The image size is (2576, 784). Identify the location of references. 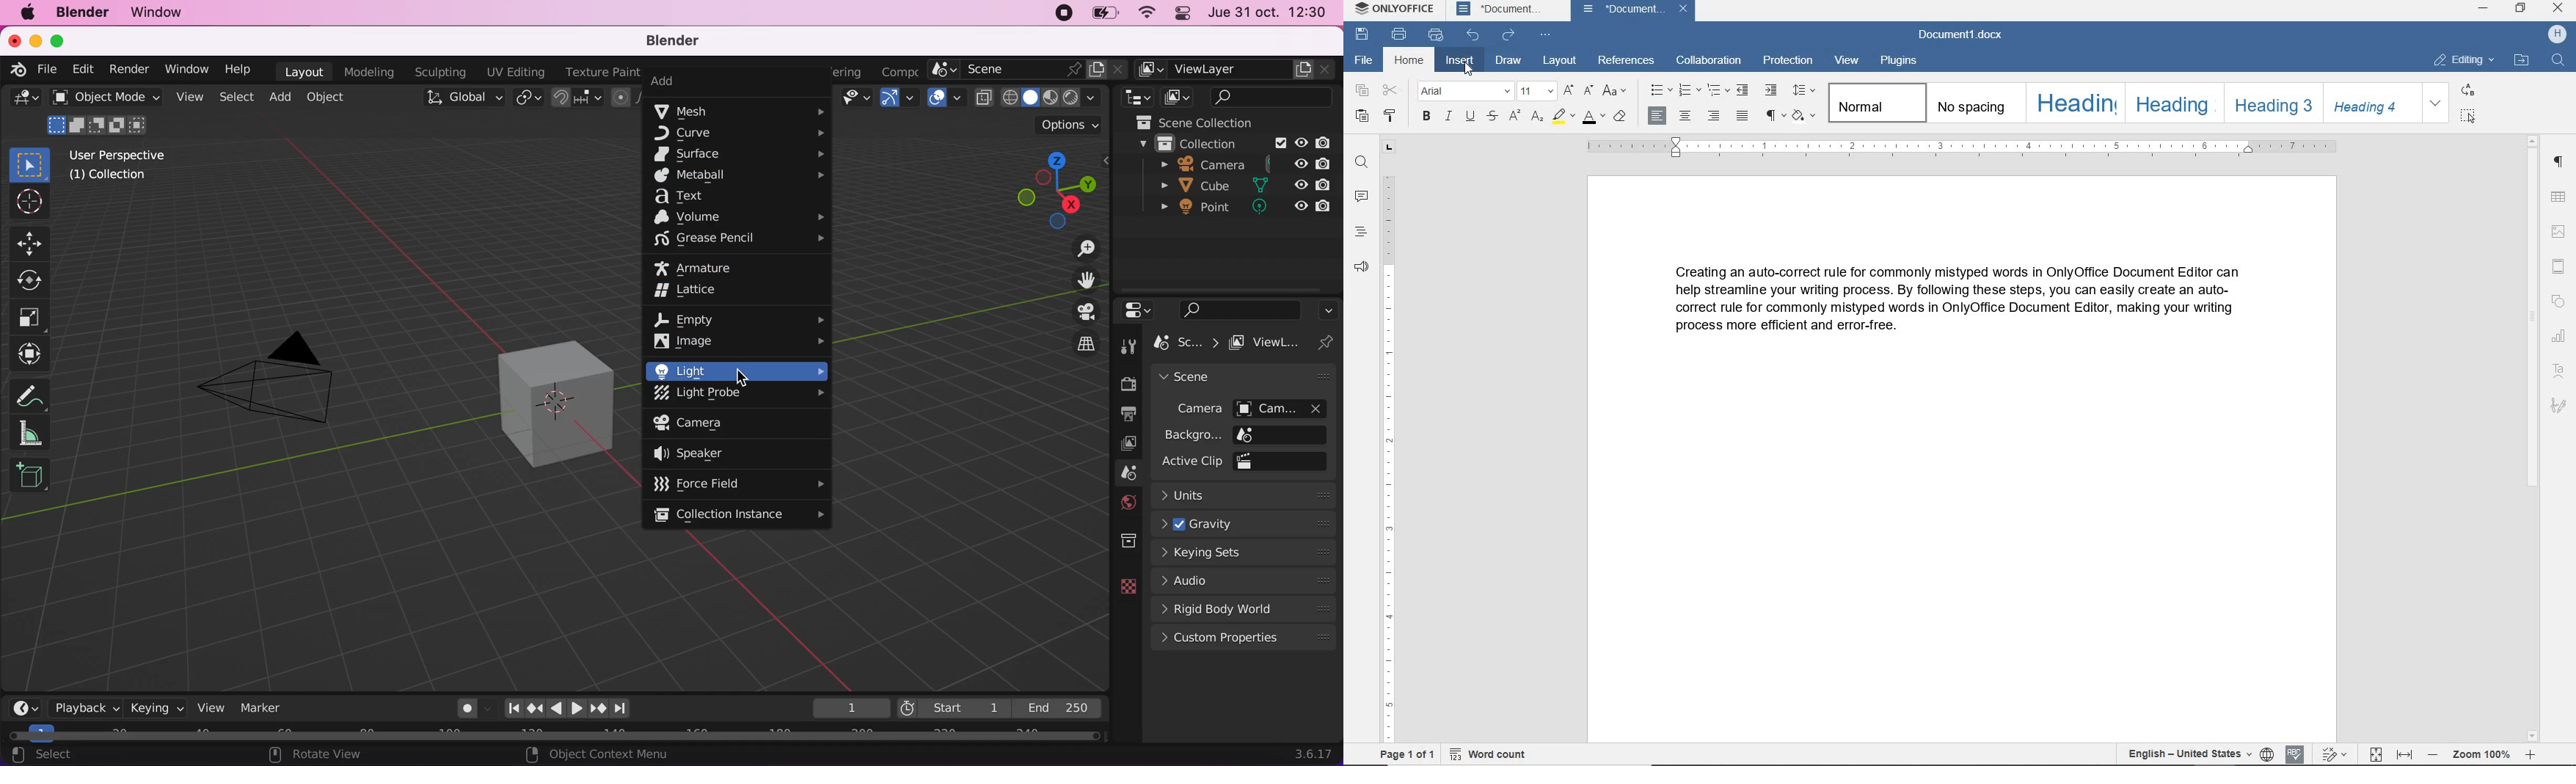
(1624, 60).